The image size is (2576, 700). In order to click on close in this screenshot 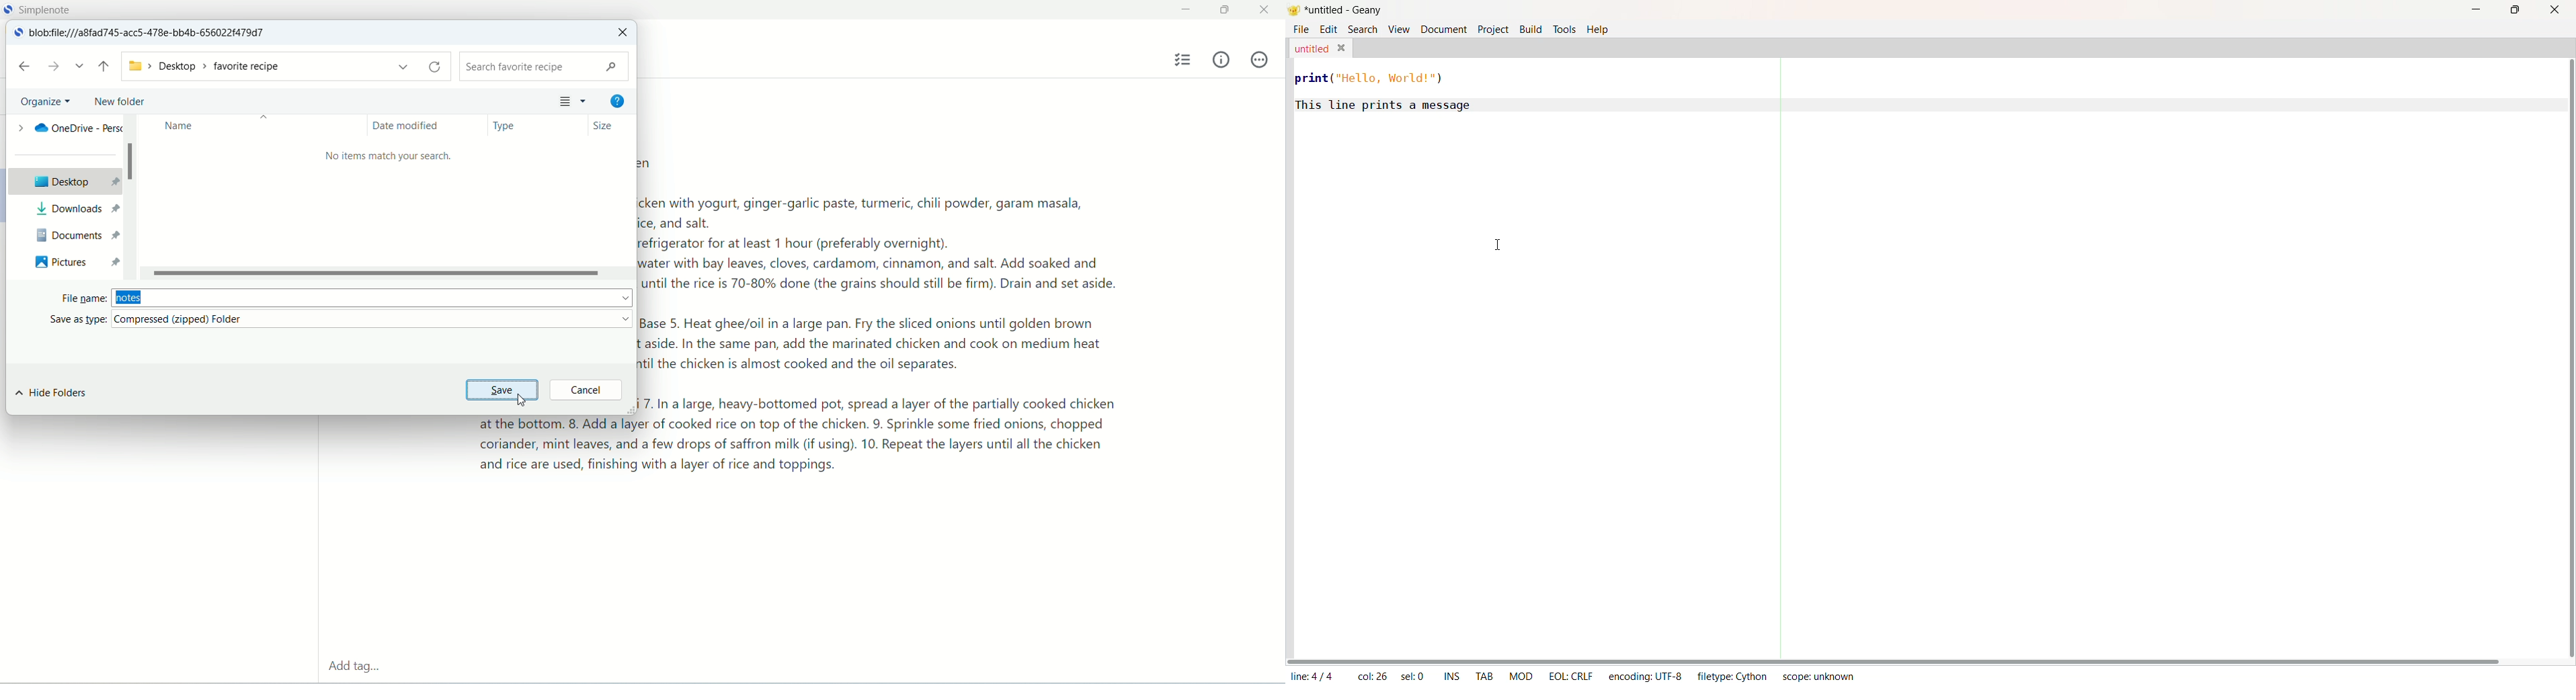, I will do `click(1267, 8)`.